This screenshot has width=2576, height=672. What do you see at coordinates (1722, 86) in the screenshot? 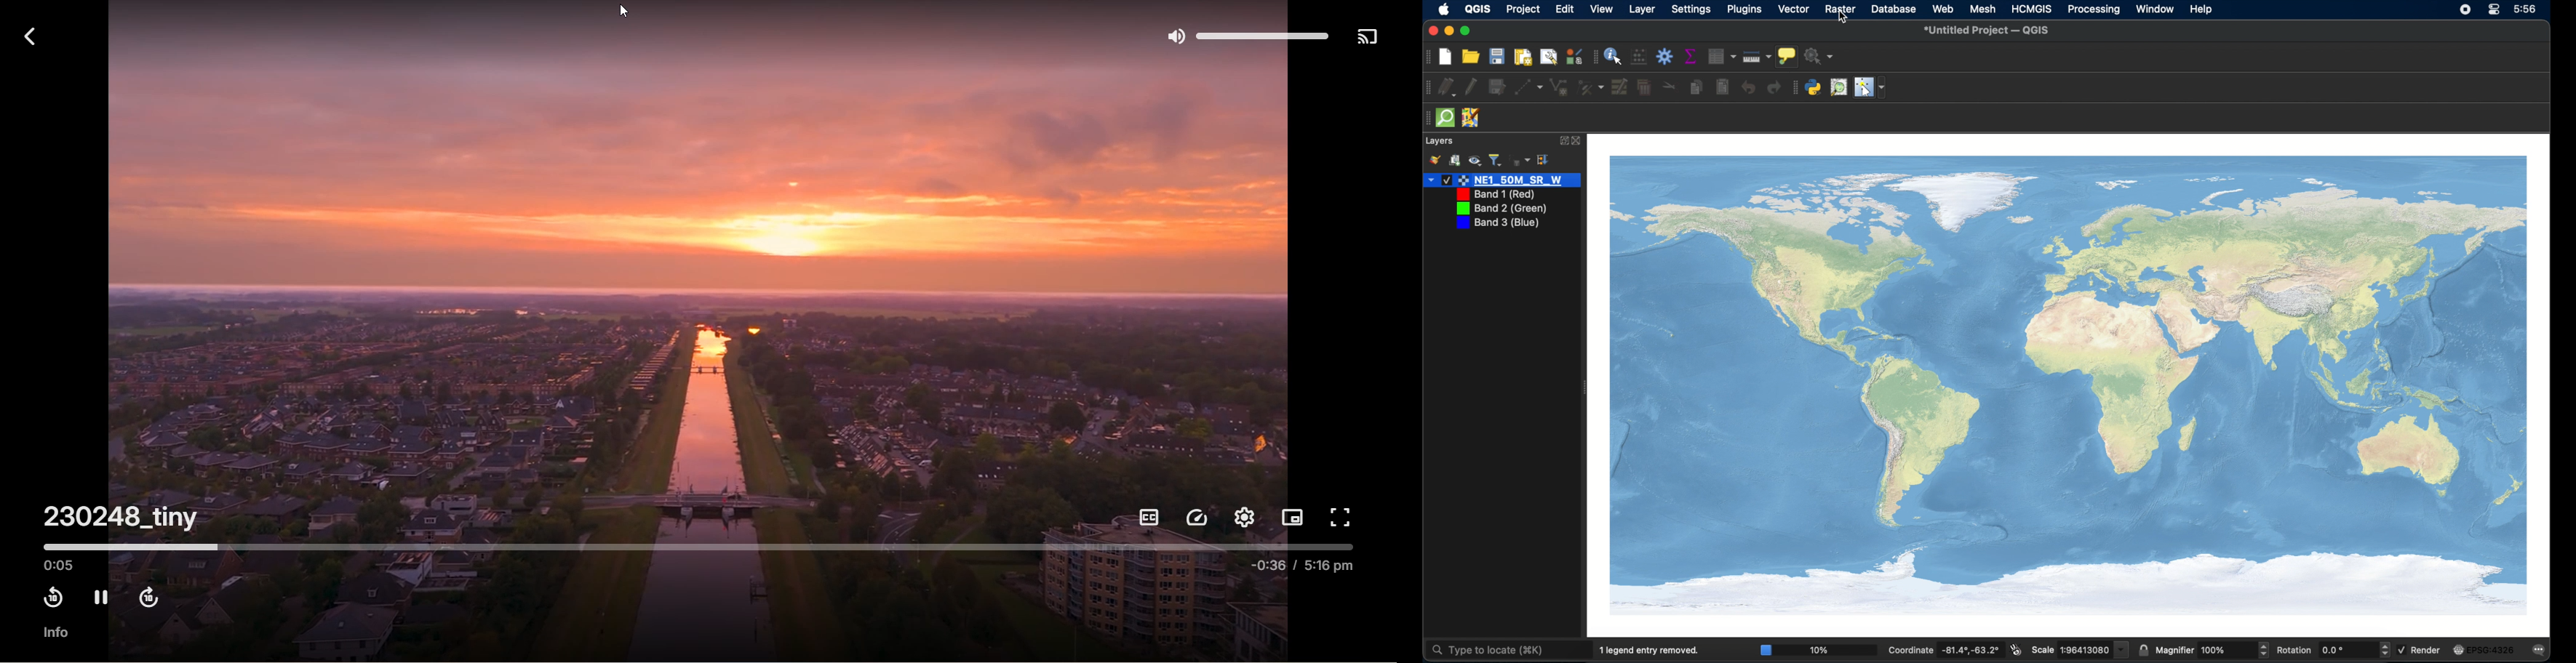
I see `paste features` at bounding box center [1722, 86].